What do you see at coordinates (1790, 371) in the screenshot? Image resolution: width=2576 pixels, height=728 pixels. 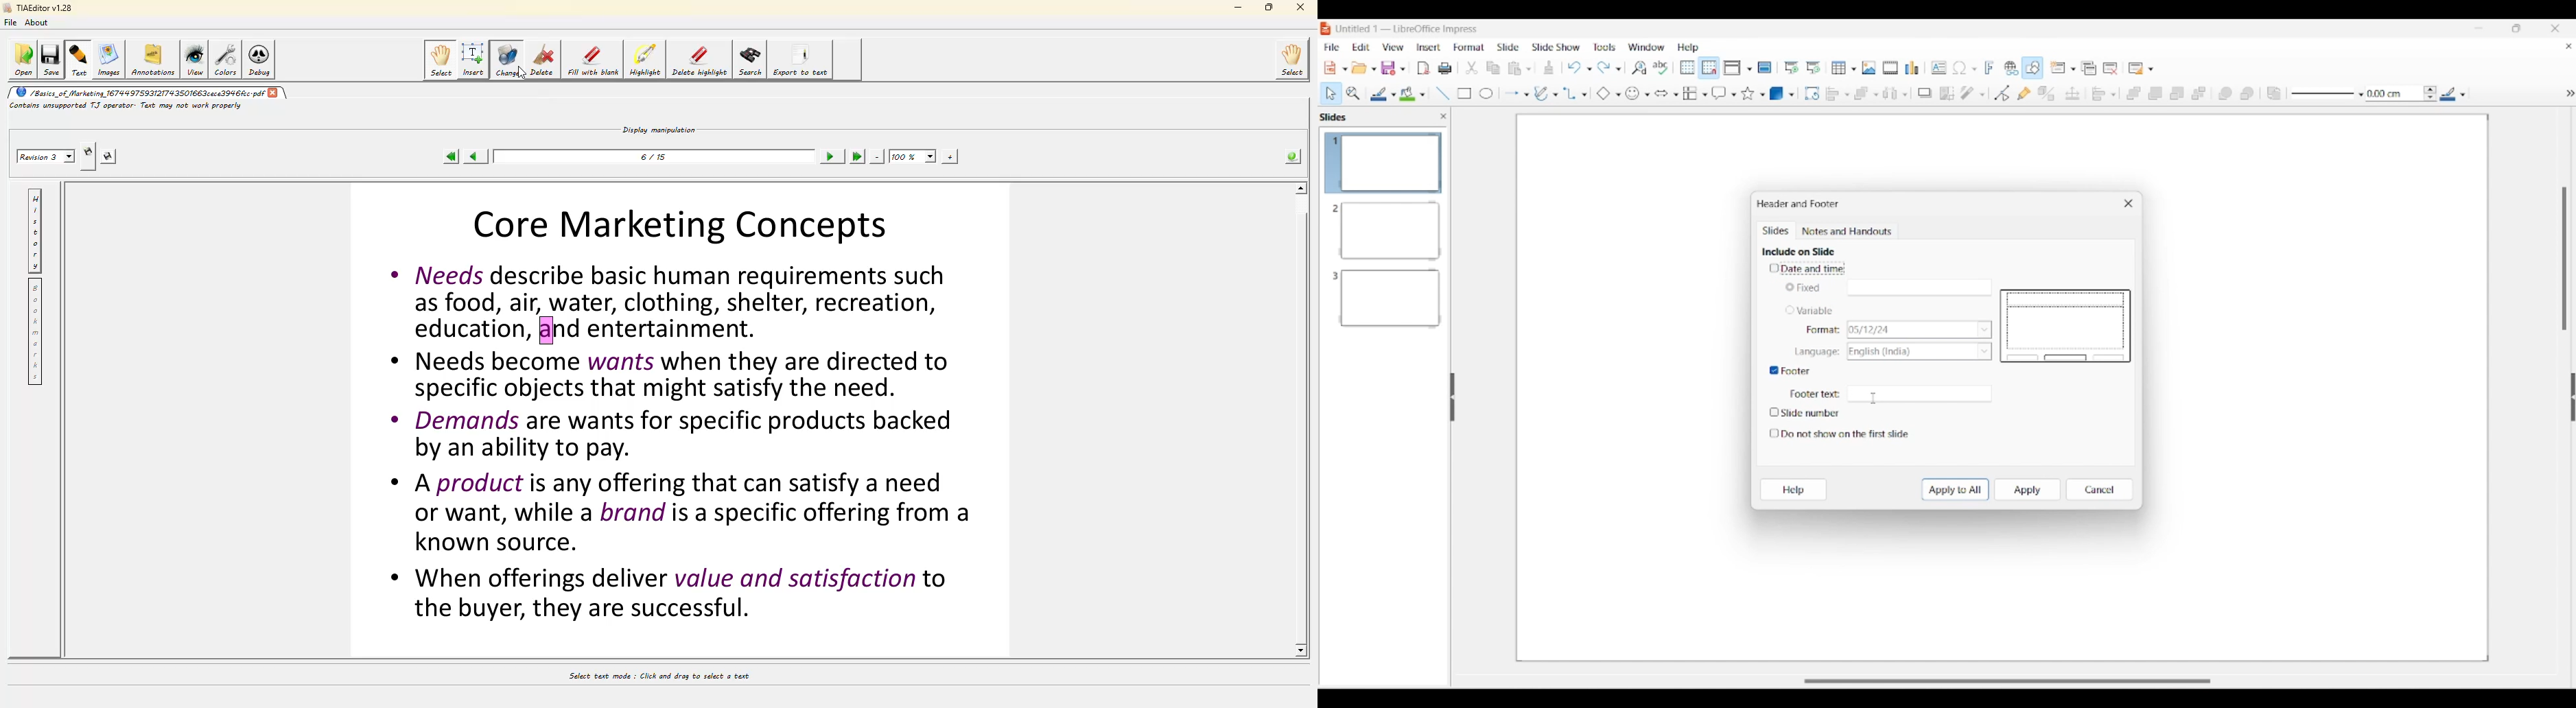 I see `Toggle for footer` at bounding box center [1790, 371].